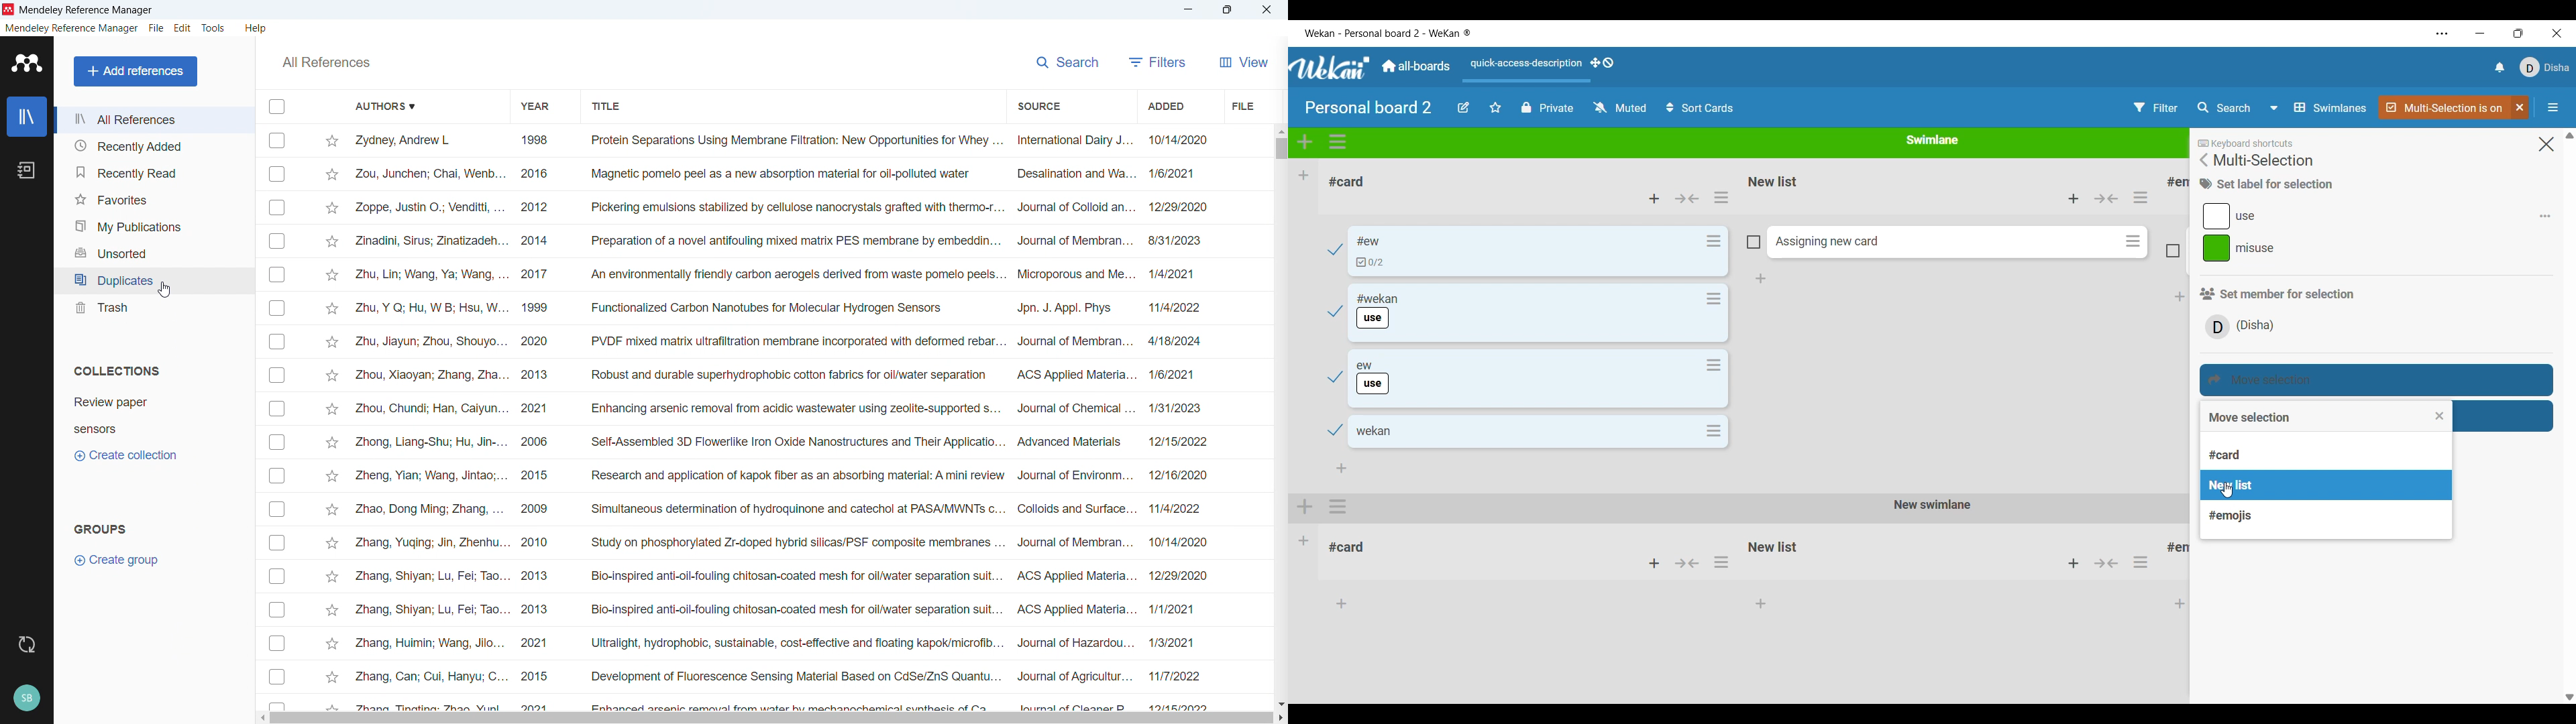 Image resolution: width=2576 pixels, height=728 pixels. I want to click on All references , so click(326, 62).